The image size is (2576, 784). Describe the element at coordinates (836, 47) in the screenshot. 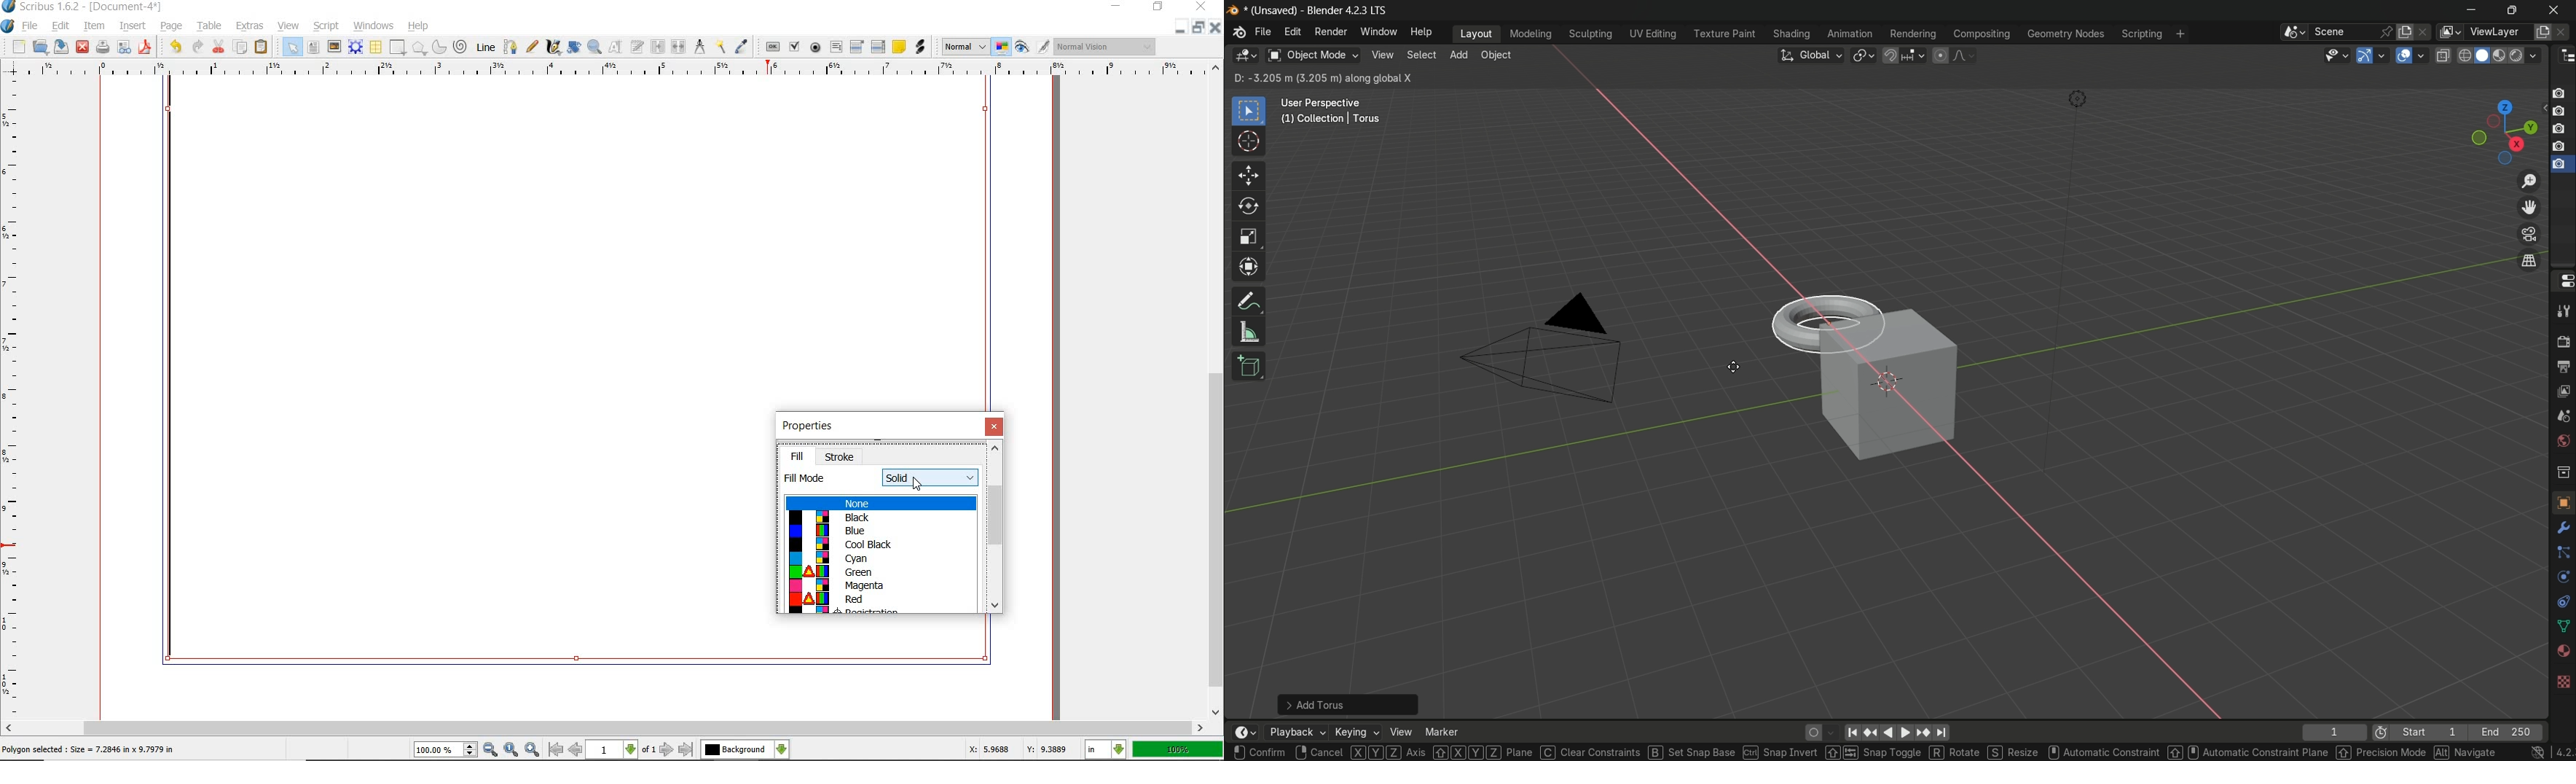

I see `pdf text field` at that location.